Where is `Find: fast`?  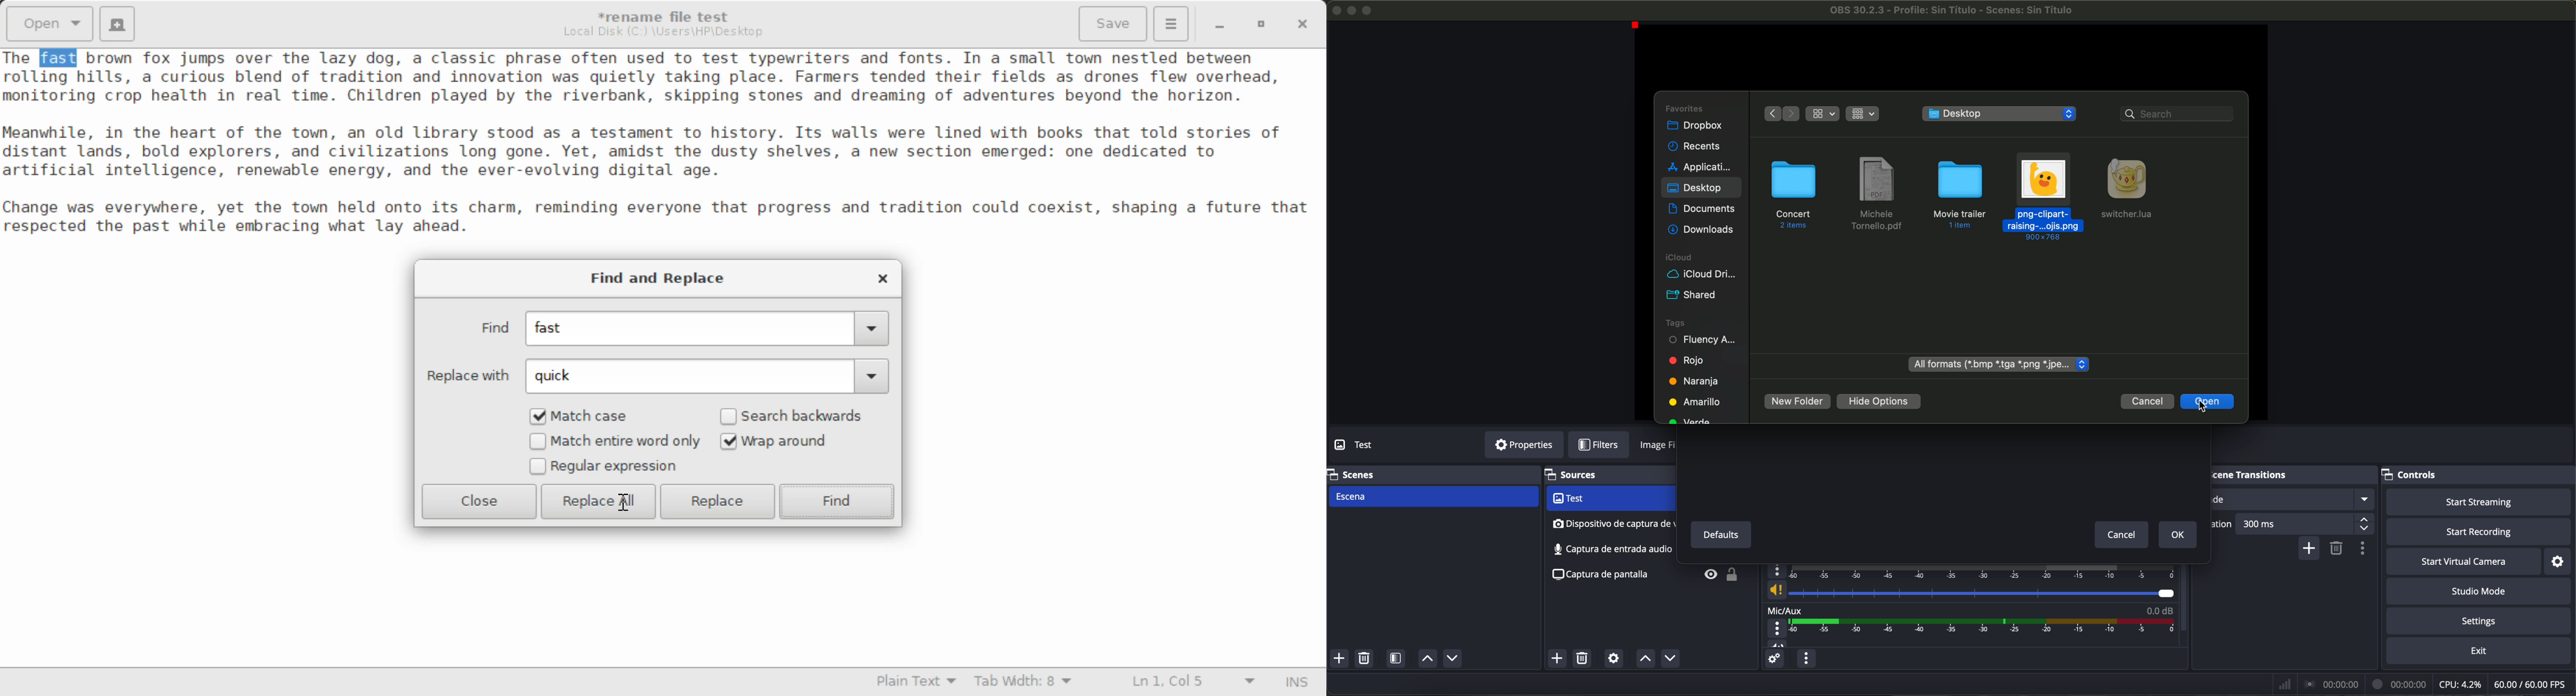
Find: fast is located at coordinates (677, 329).